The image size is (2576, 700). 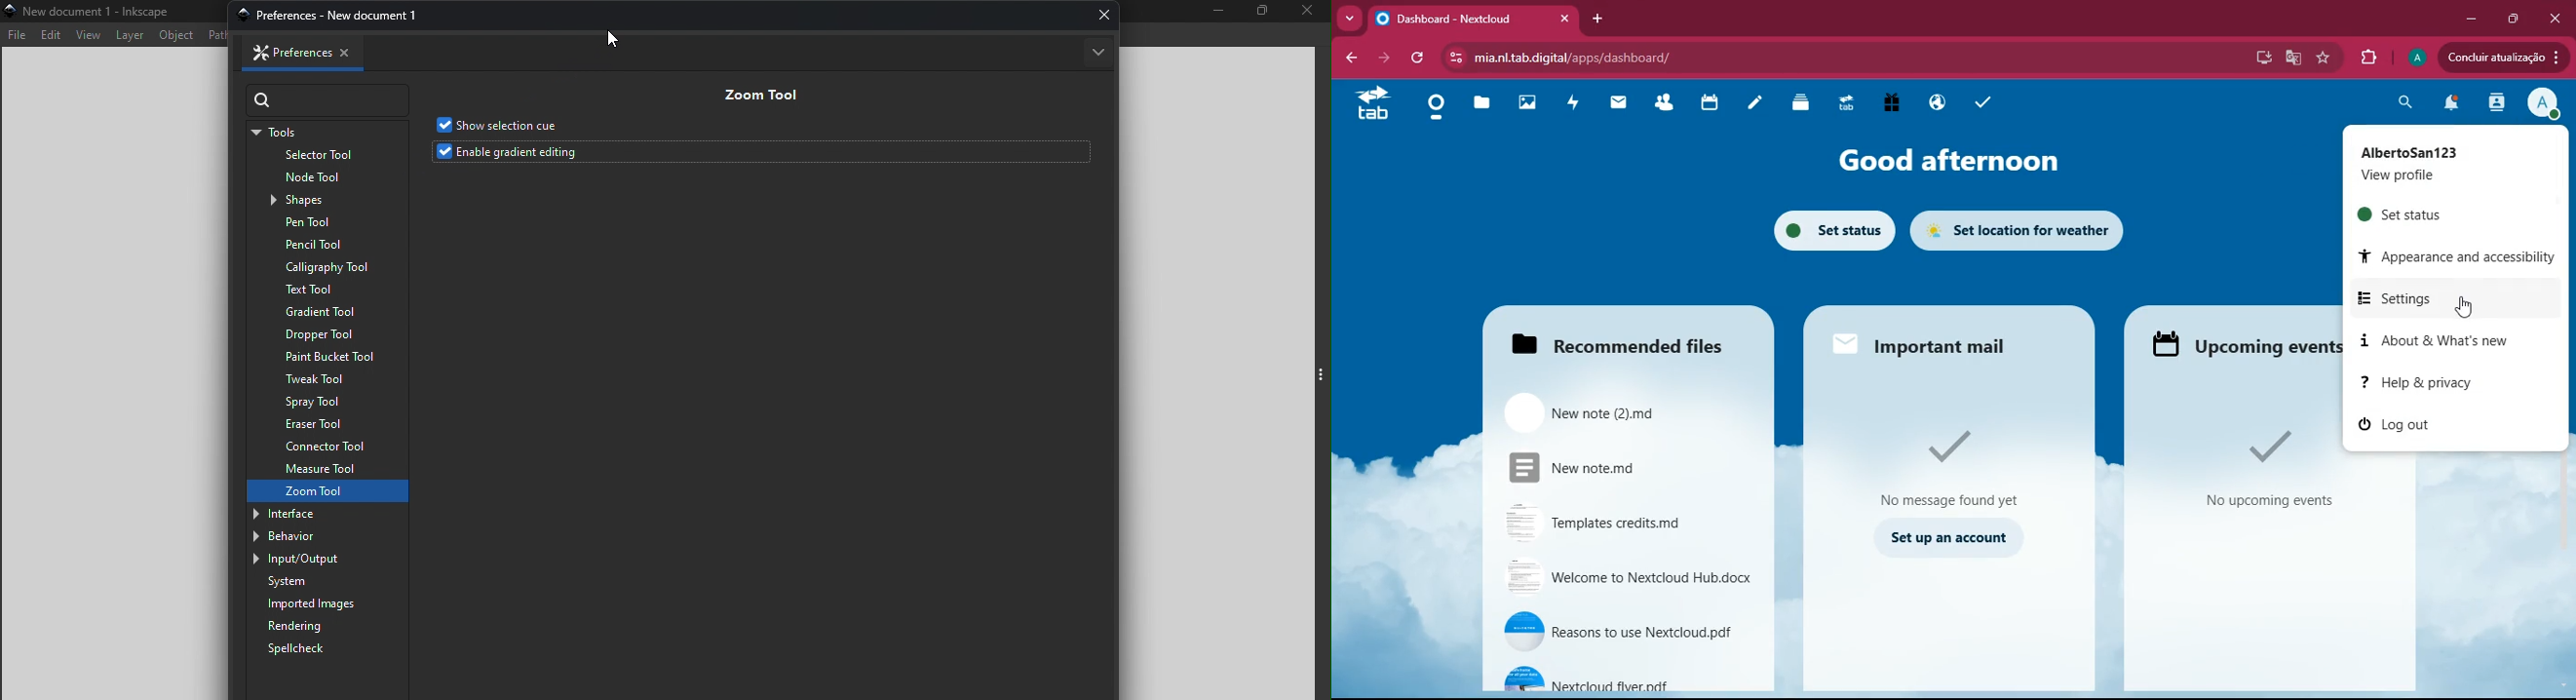 What do you see at coordinates (1757, 102) in the screenshot?
I see `notes` at bounding box center [1757, 102].